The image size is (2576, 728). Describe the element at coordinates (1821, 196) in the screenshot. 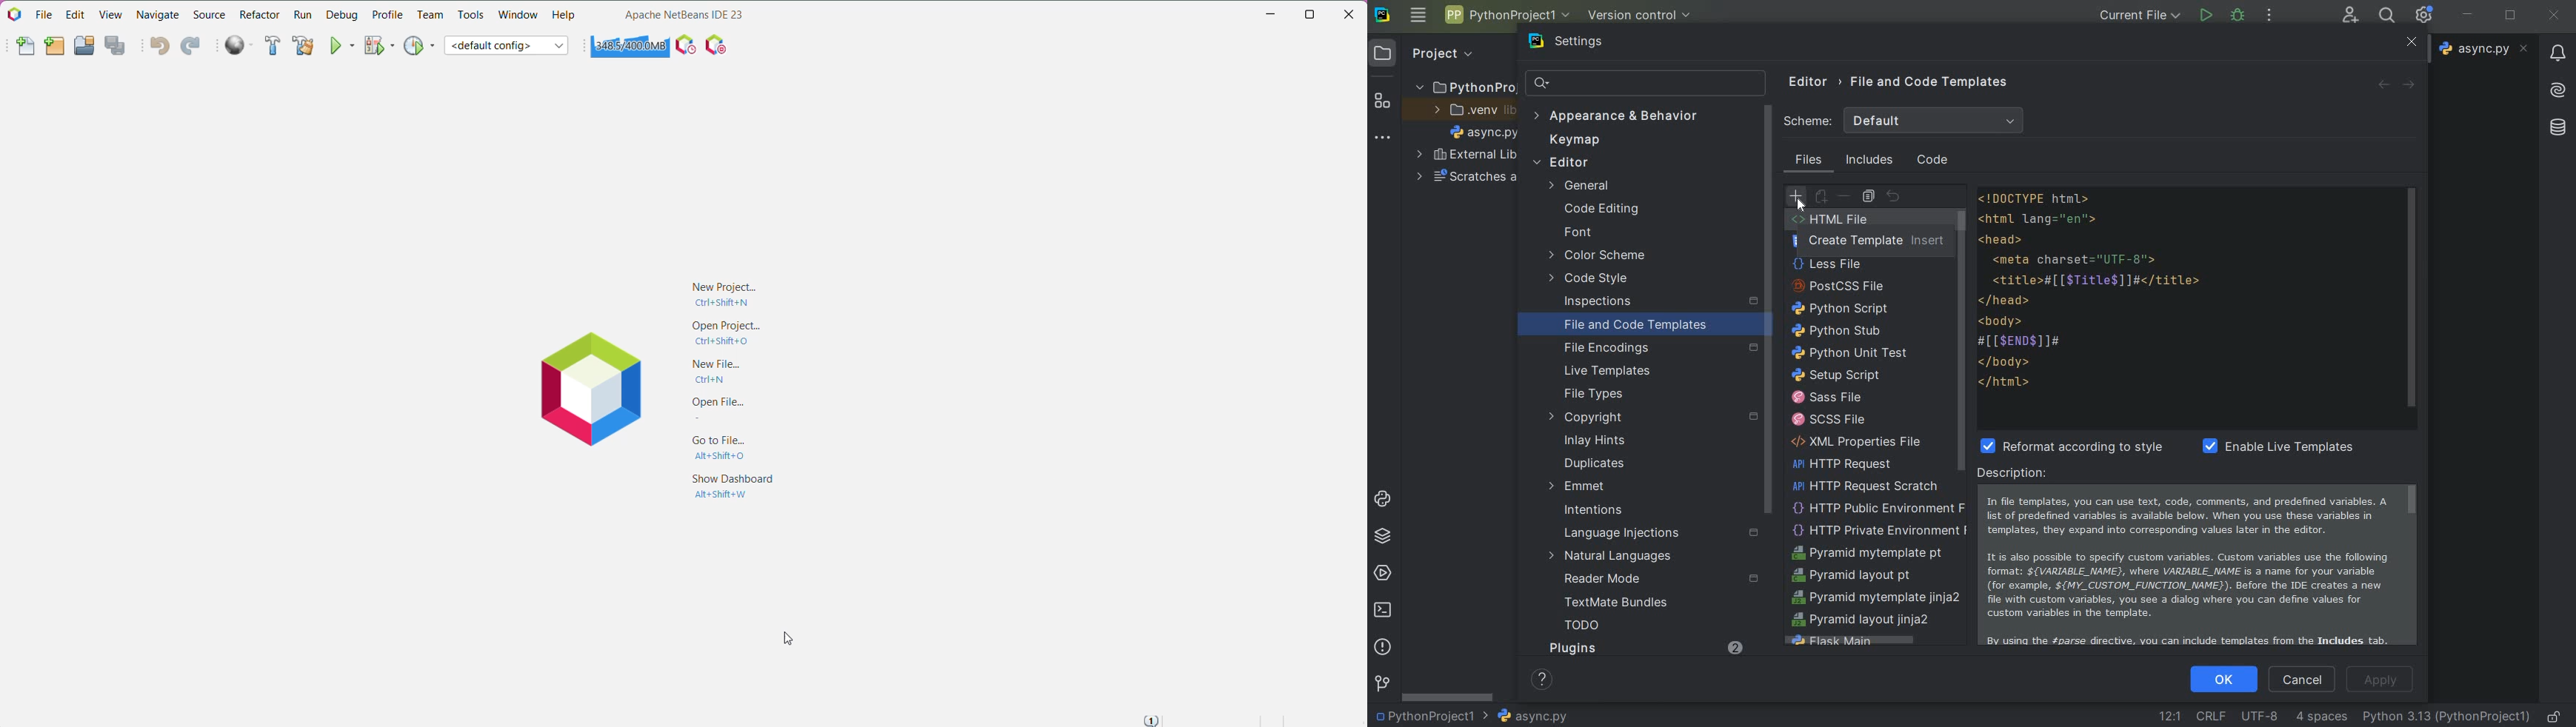

I see `create child template file` at that location.